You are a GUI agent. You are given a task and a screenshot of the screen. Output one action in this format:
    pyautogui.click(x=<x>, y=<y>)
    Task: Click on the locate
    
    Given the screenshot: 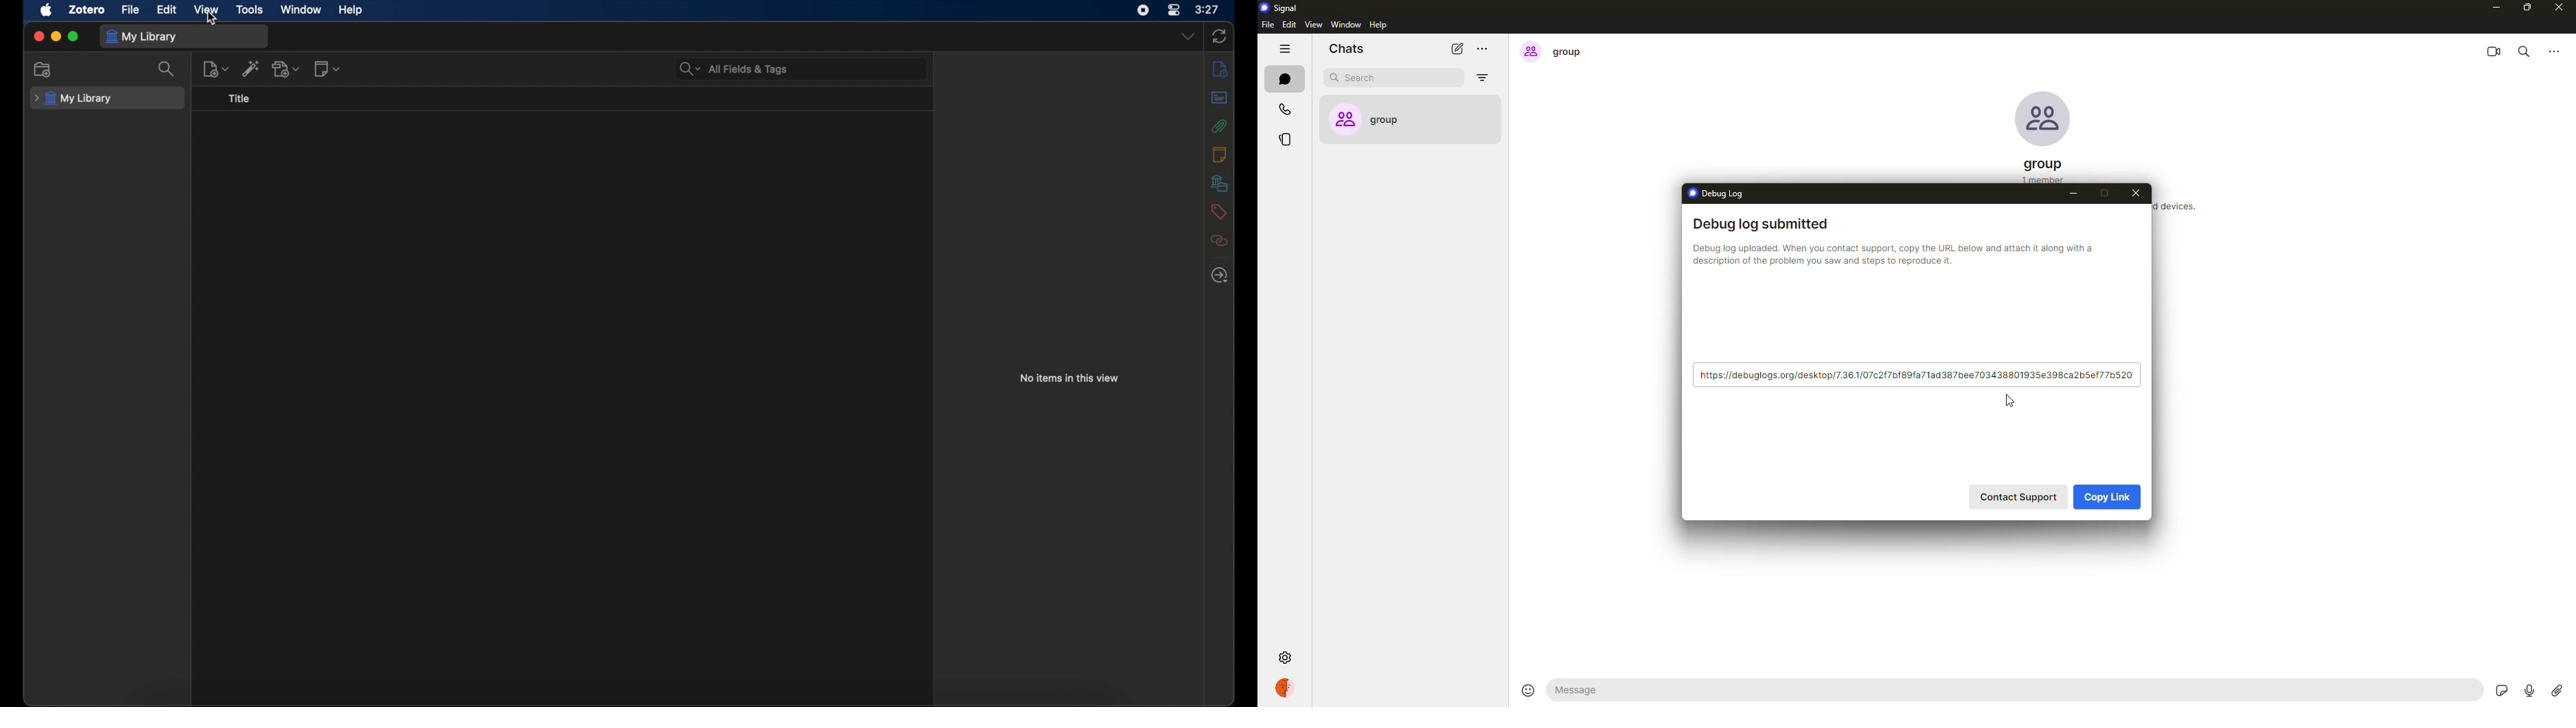 What is the action you would take?
    pyautogui.click(x=1219, y=275)
    